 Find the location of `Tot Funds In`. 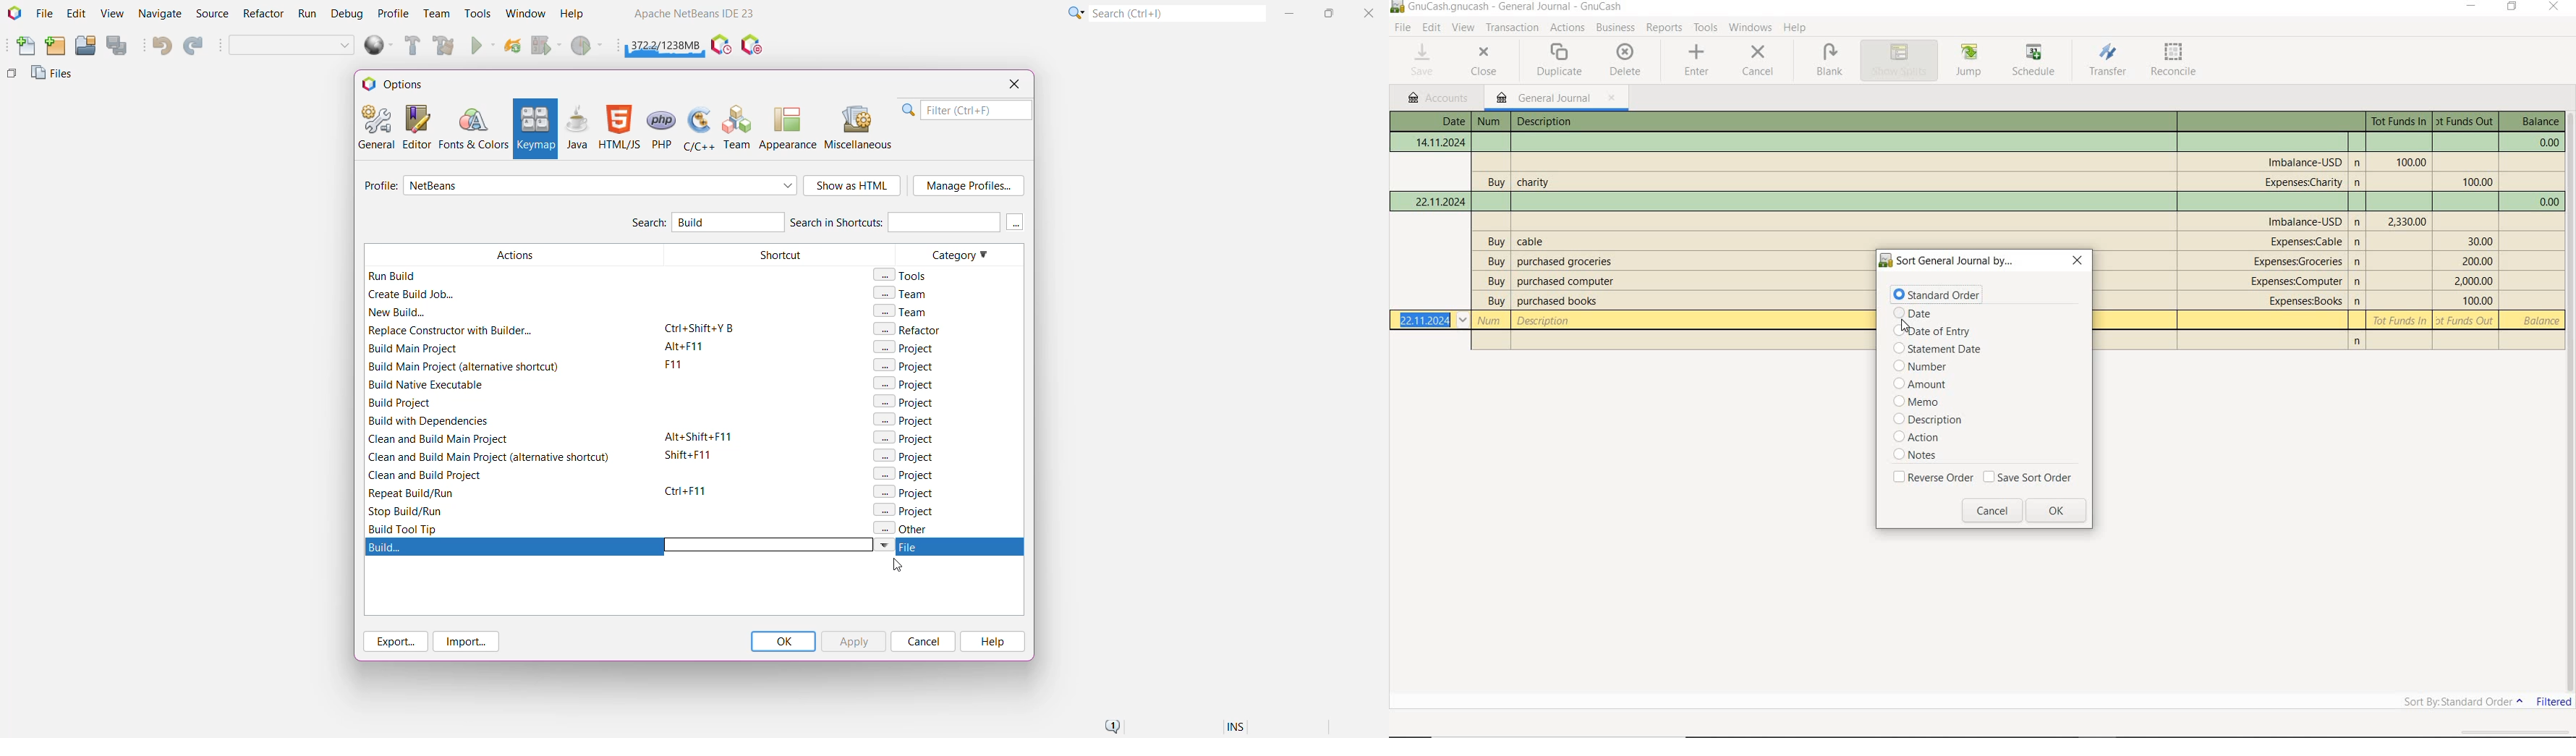

Tot Funds In is located at coordinates (2401, 320).